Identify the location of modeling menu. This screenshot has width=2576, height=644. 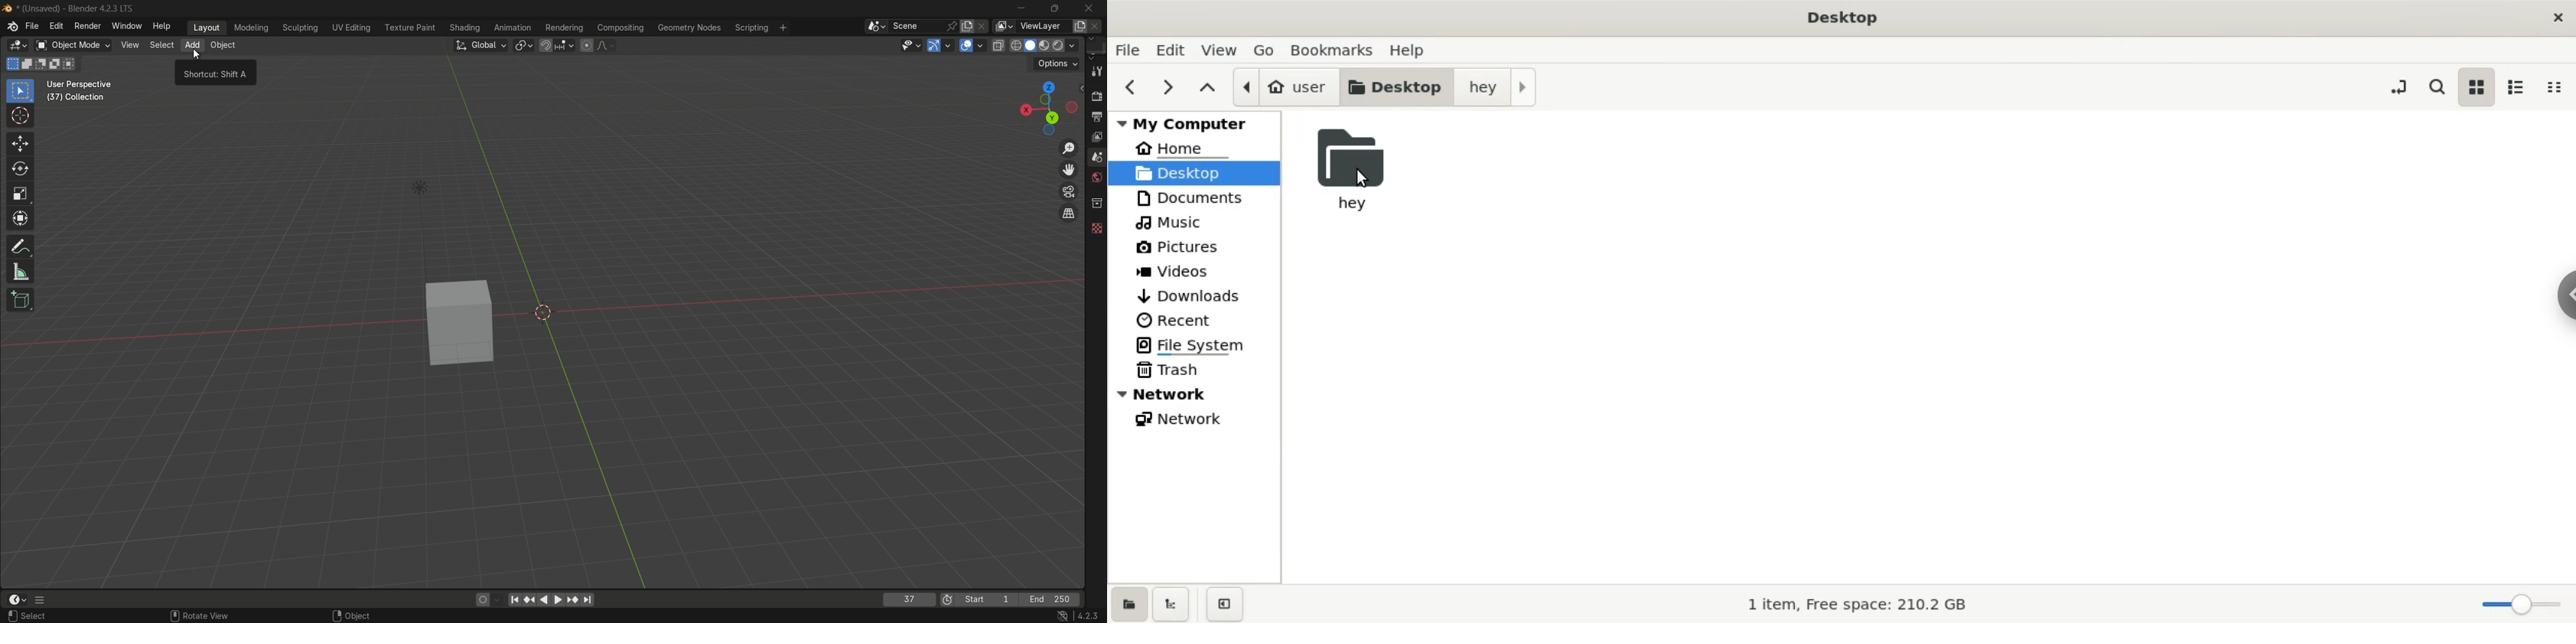
(252, 28).